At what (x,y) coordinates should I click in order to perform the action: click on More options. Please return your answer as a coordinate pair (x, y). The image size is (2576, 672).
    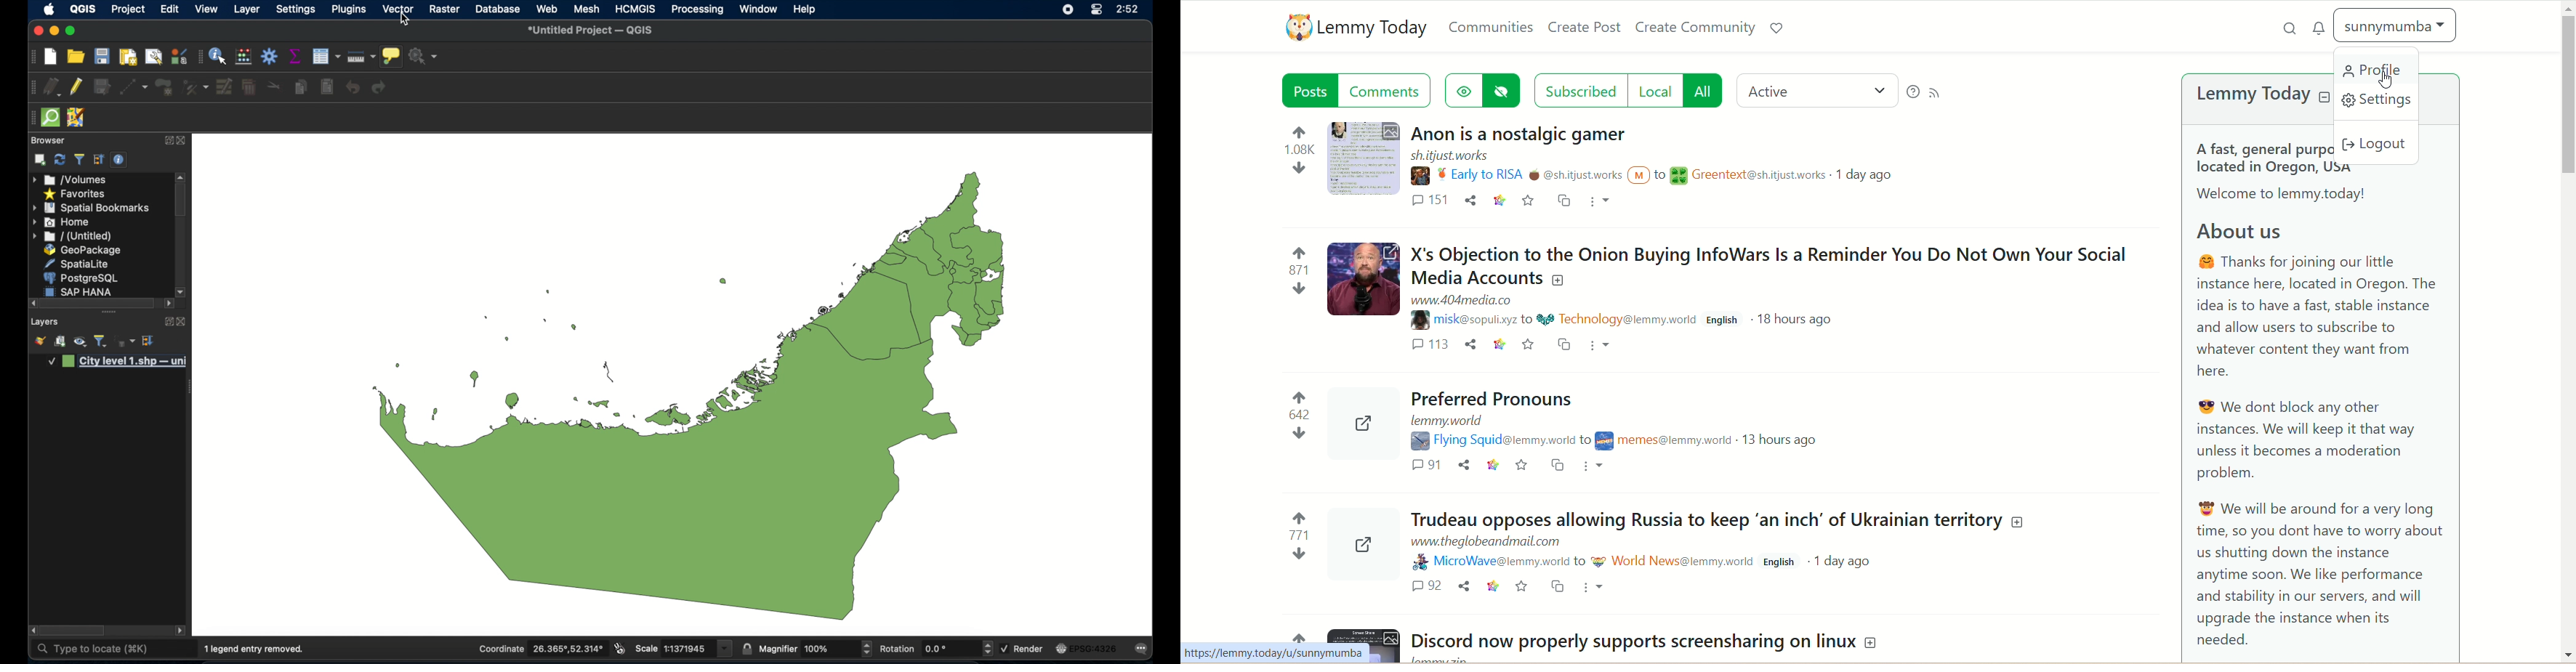
    Looking at the image, I should click on (1598, 468).